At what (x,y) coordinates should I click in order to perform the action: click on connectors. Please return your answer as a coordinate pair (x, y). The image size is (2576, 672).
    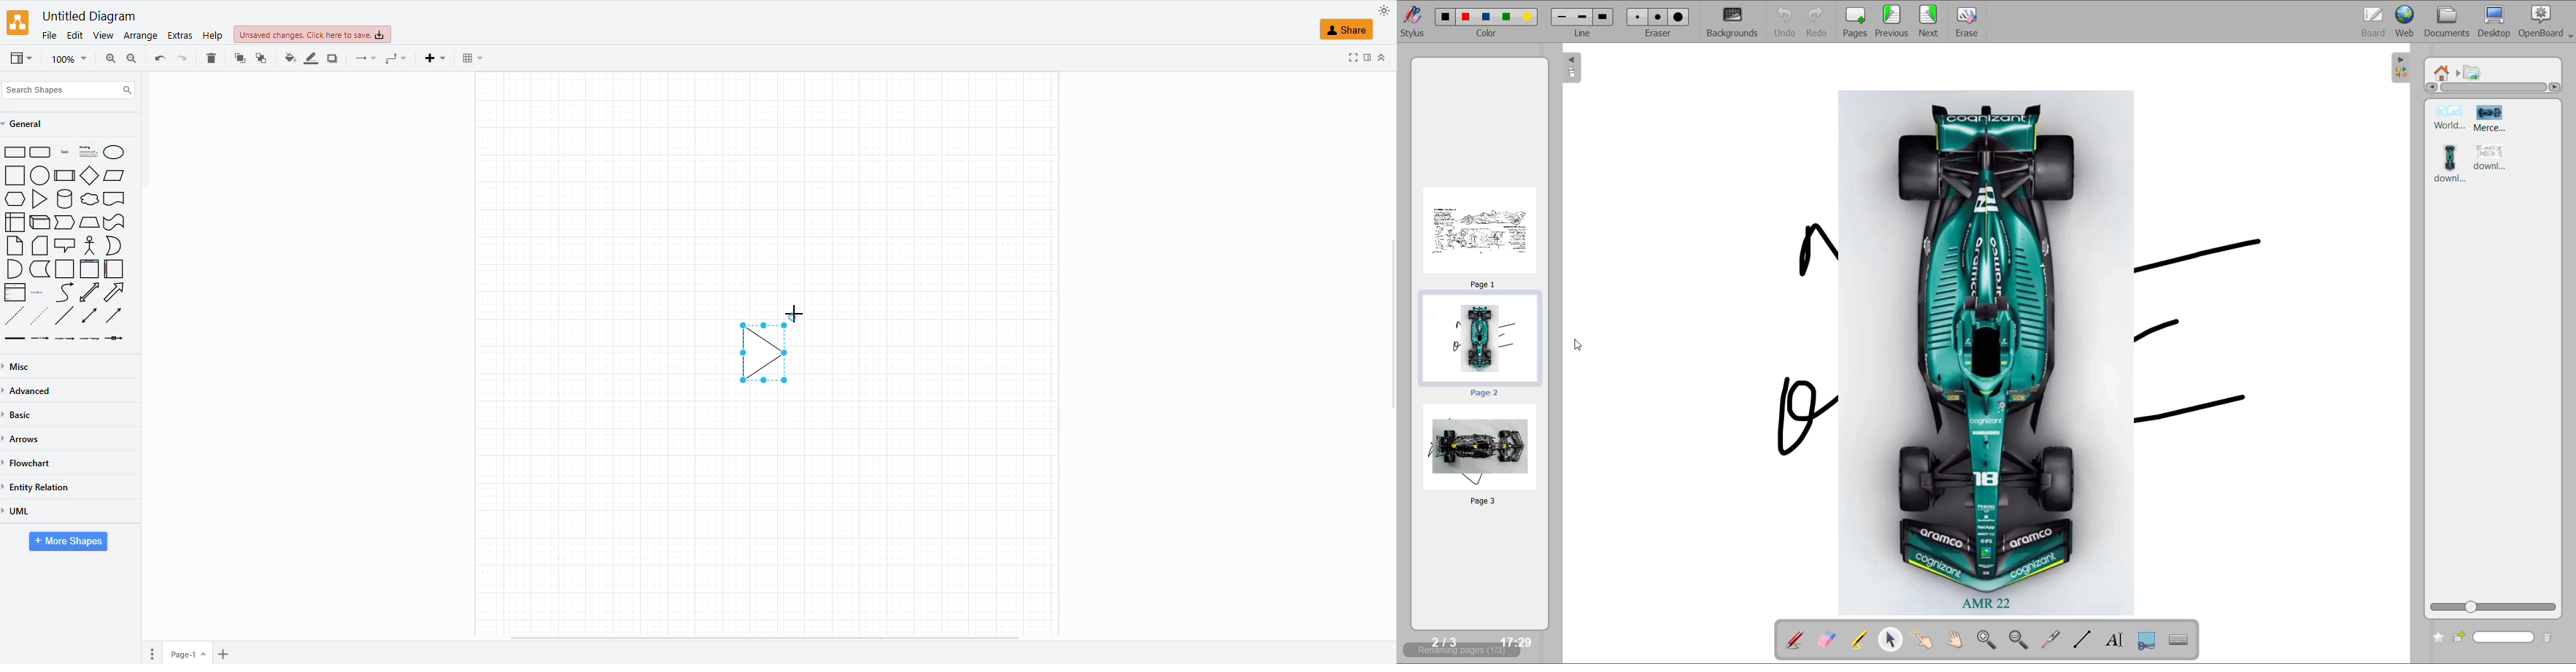
    Looking at the image, I should click on (360, 59).